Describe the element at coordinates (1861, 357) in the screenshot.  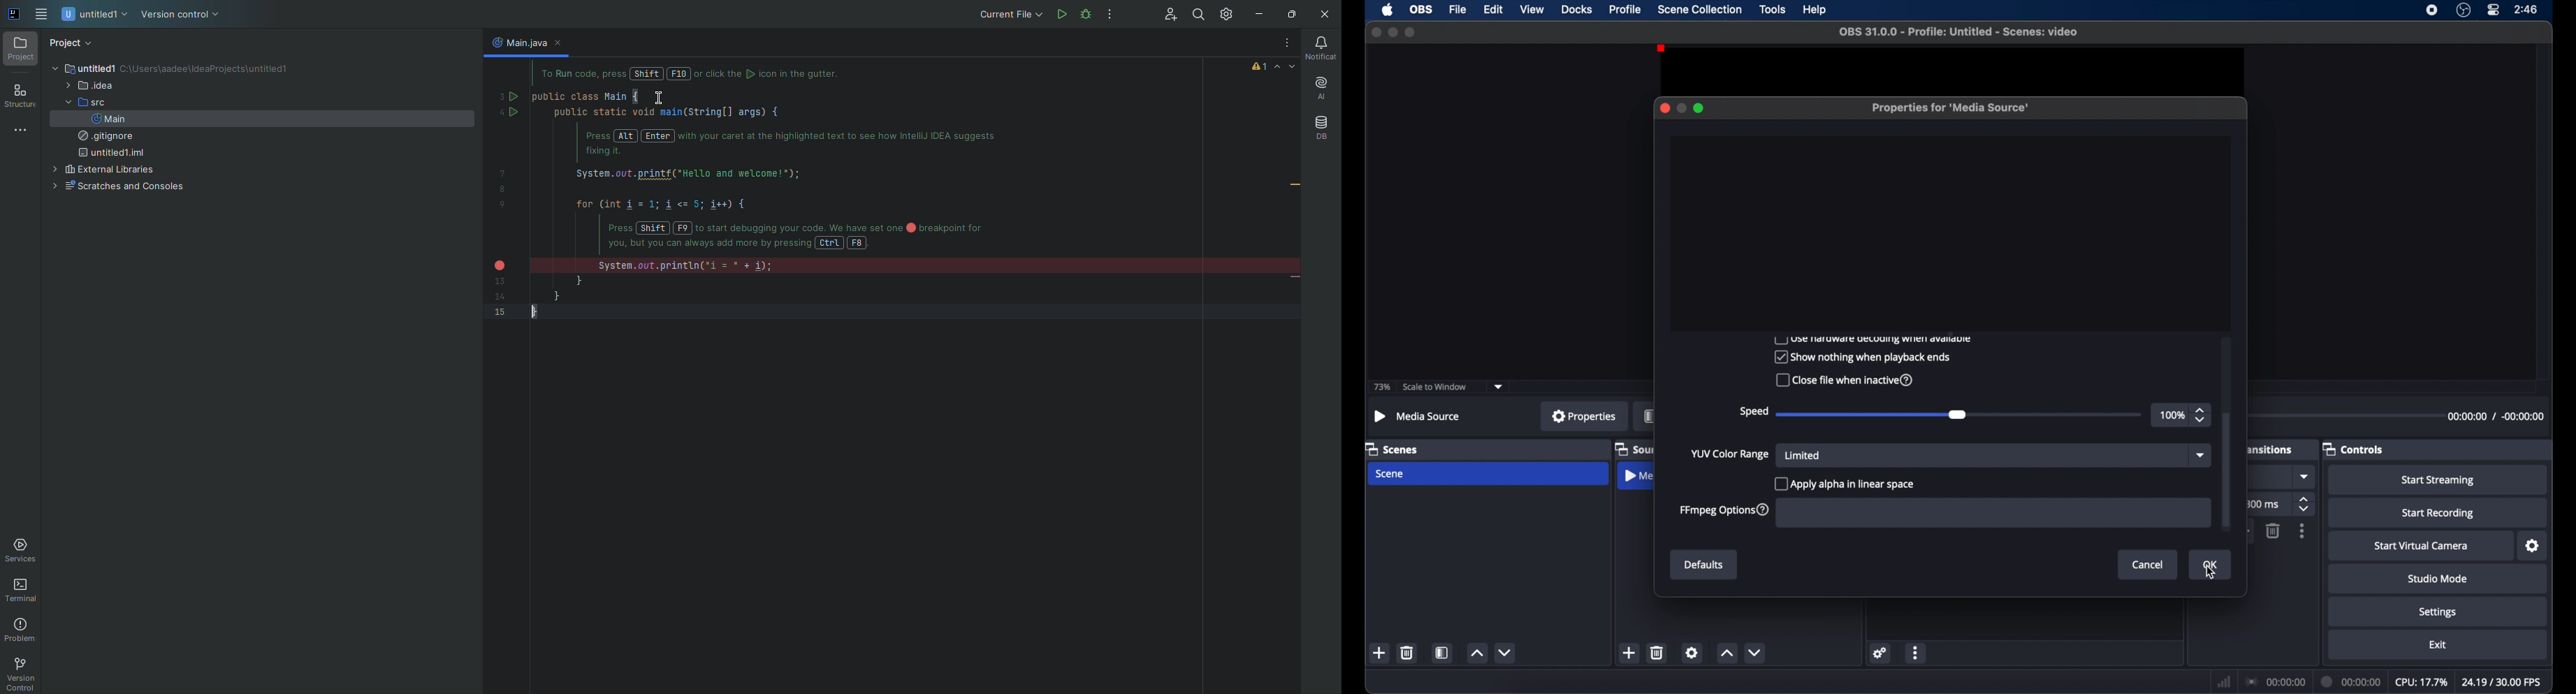
I see `Show nothing when playback ends` at that location.